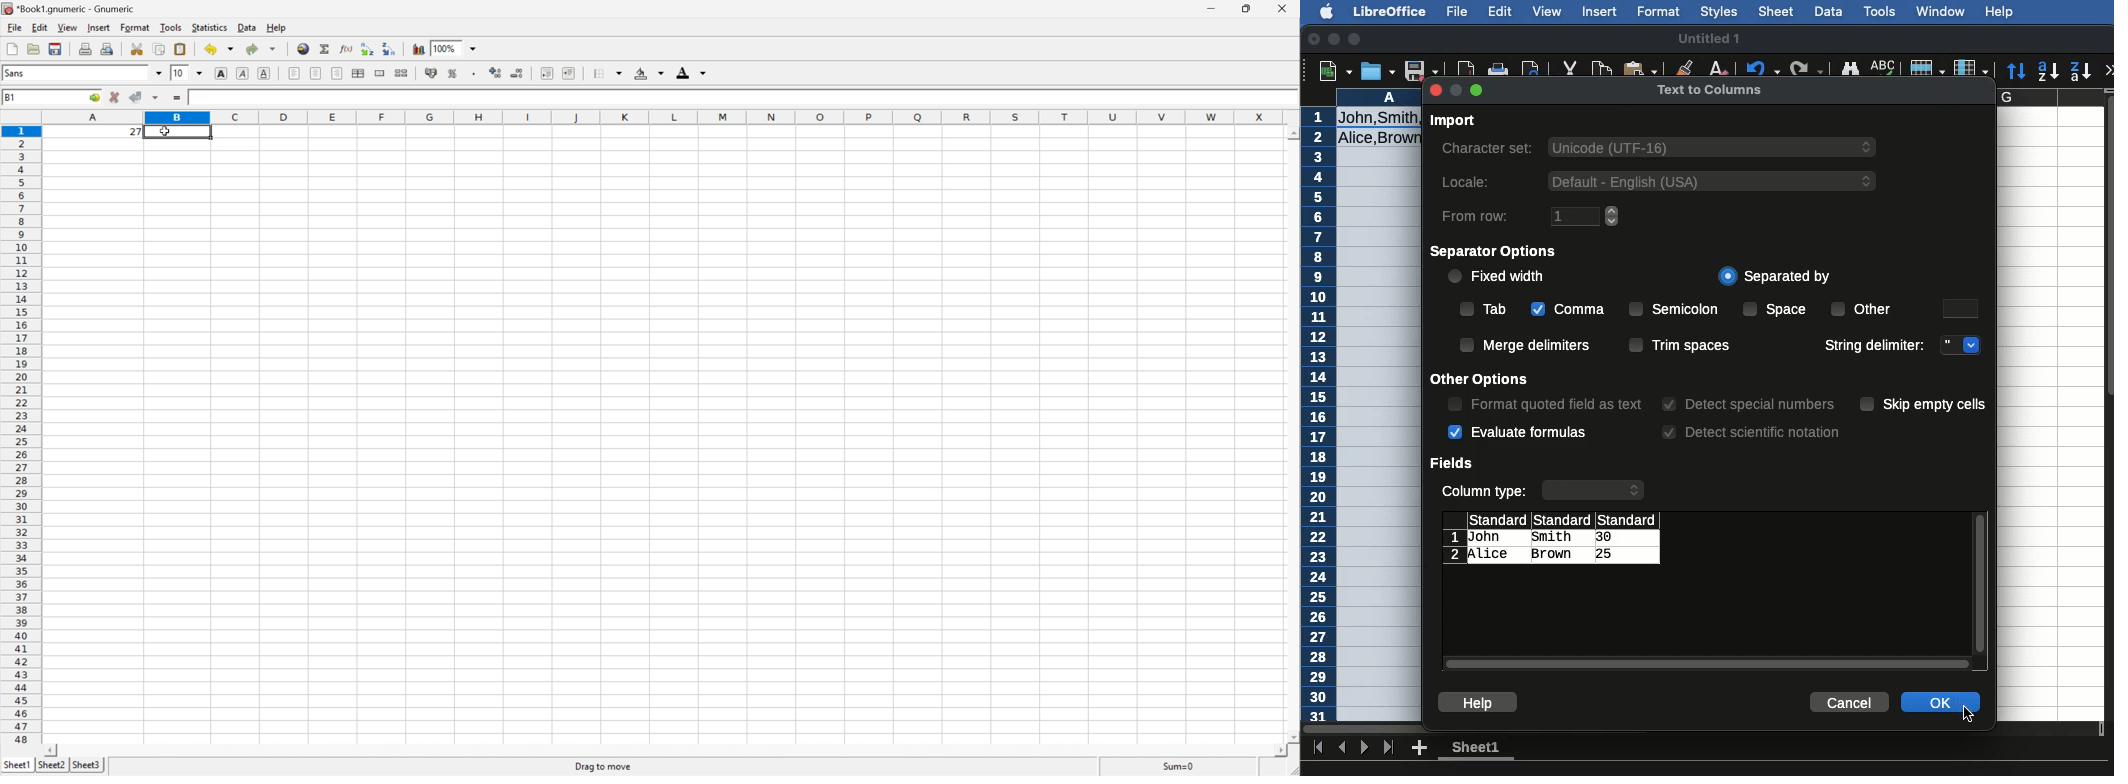 This screenshot has width=2128, height=784. Describe the element at coordinates (1657, 180) in the screenshot. I see `Locale` at that location.